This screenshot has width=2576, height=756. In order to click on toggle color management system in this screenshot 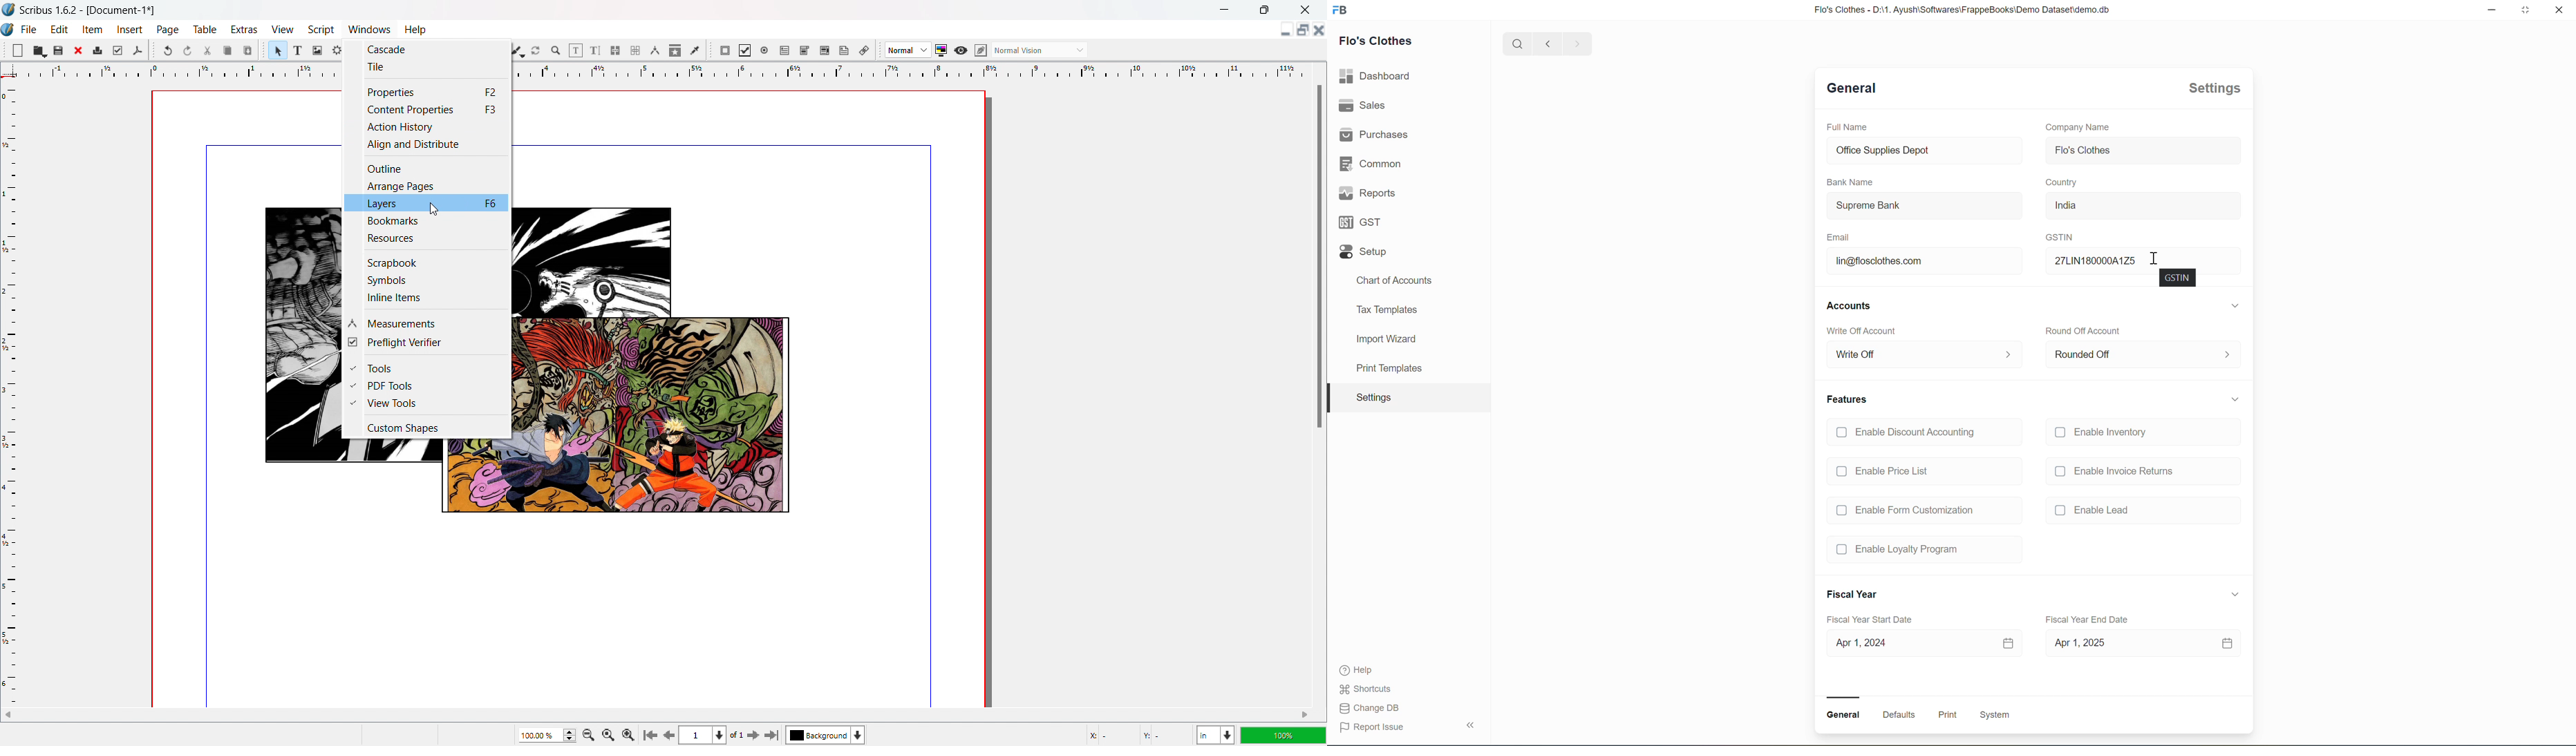, I will do `click(941, 50)`.